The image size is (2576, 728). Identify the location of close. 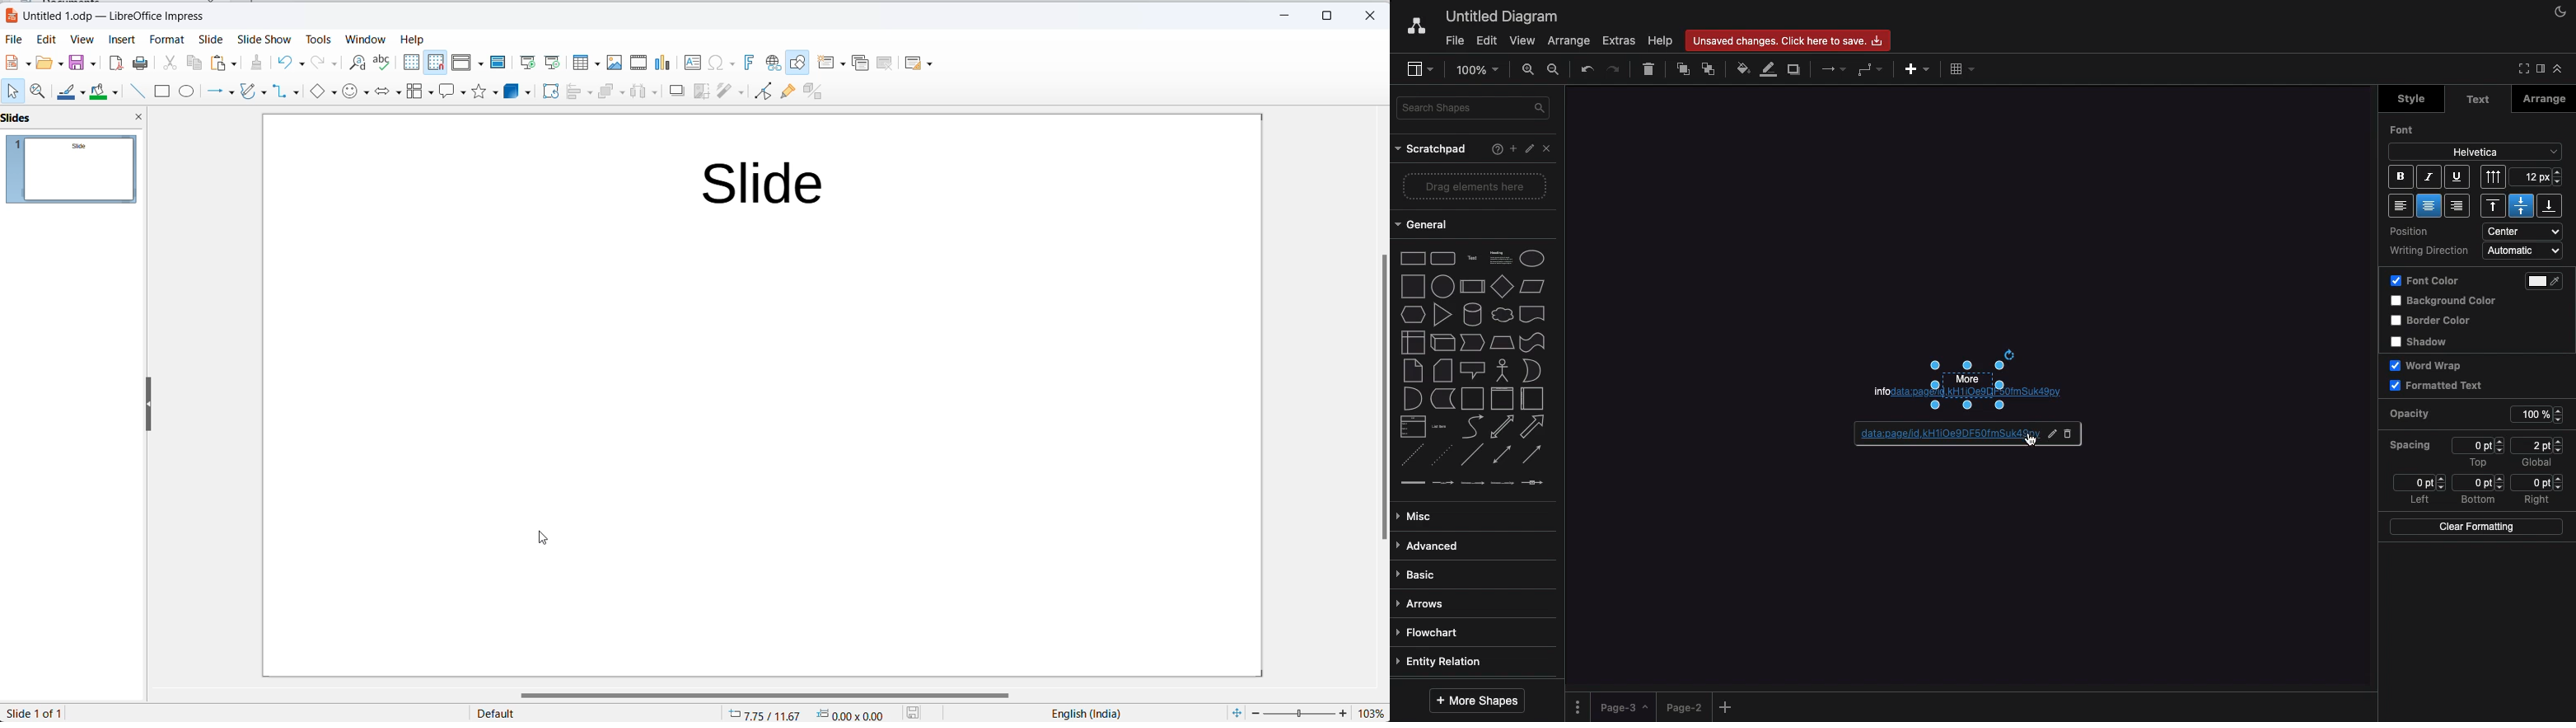
(137, 118).